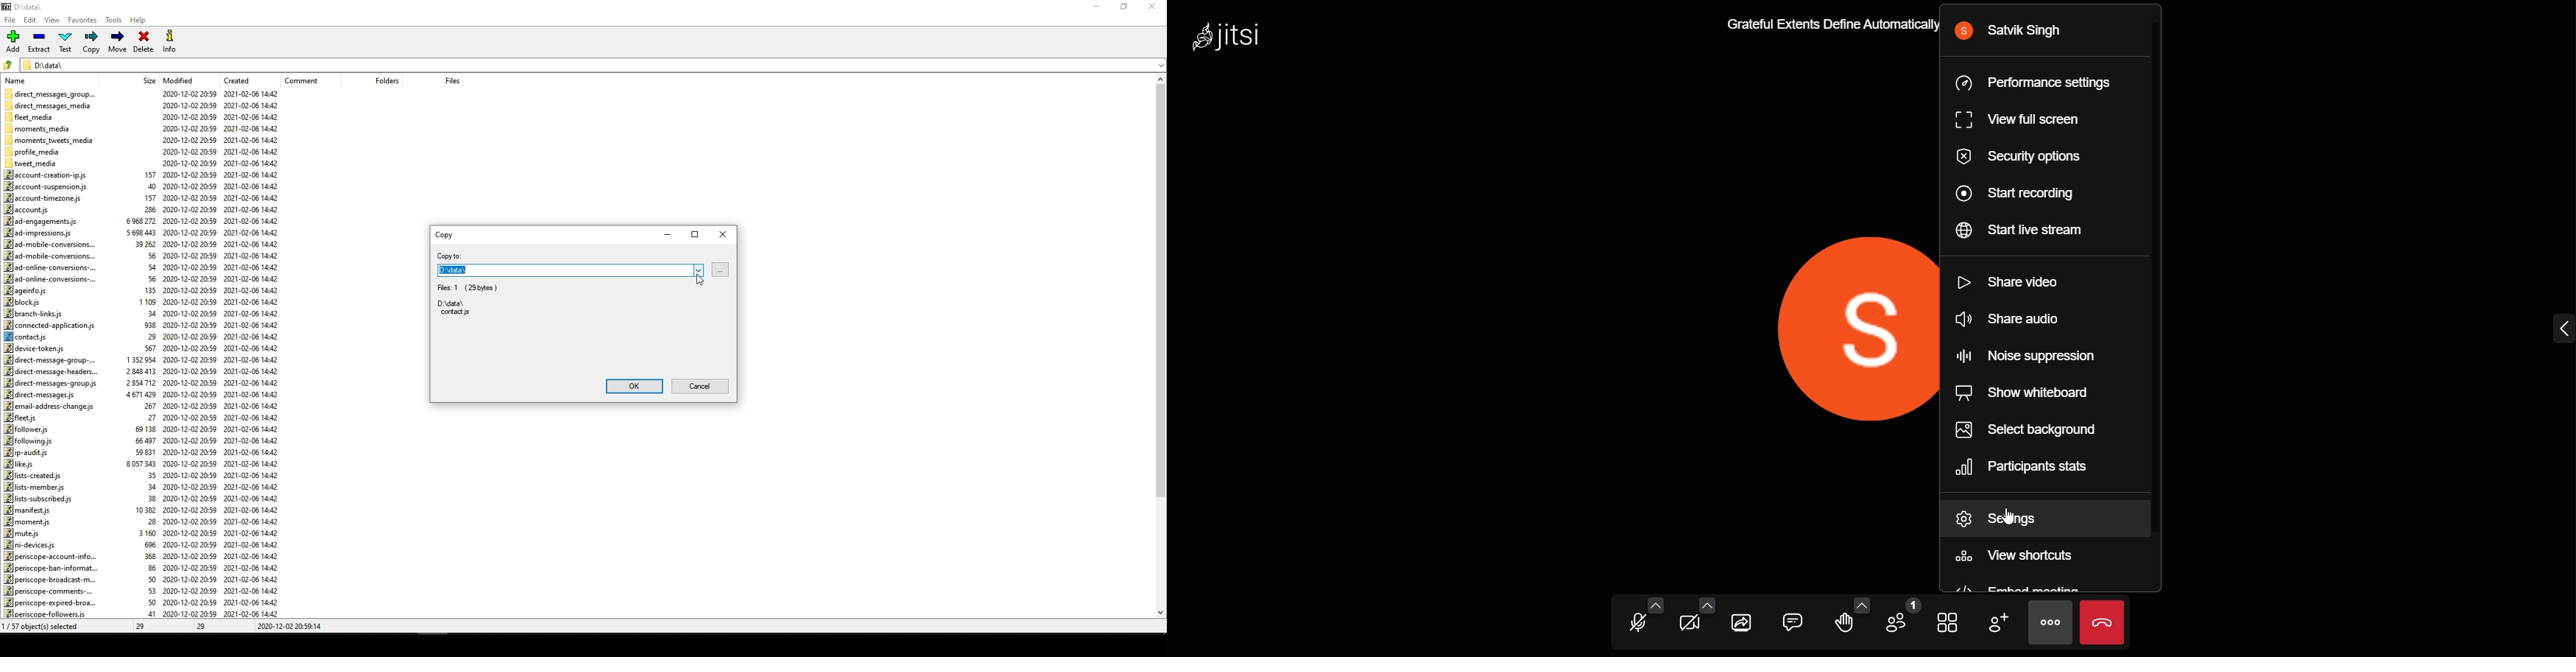 This screenshot has width=2576, height=672. What do you see at coordinates (1743, 620) in the screenshot?
I see `screen share ` at bounding box center [1743, 620].